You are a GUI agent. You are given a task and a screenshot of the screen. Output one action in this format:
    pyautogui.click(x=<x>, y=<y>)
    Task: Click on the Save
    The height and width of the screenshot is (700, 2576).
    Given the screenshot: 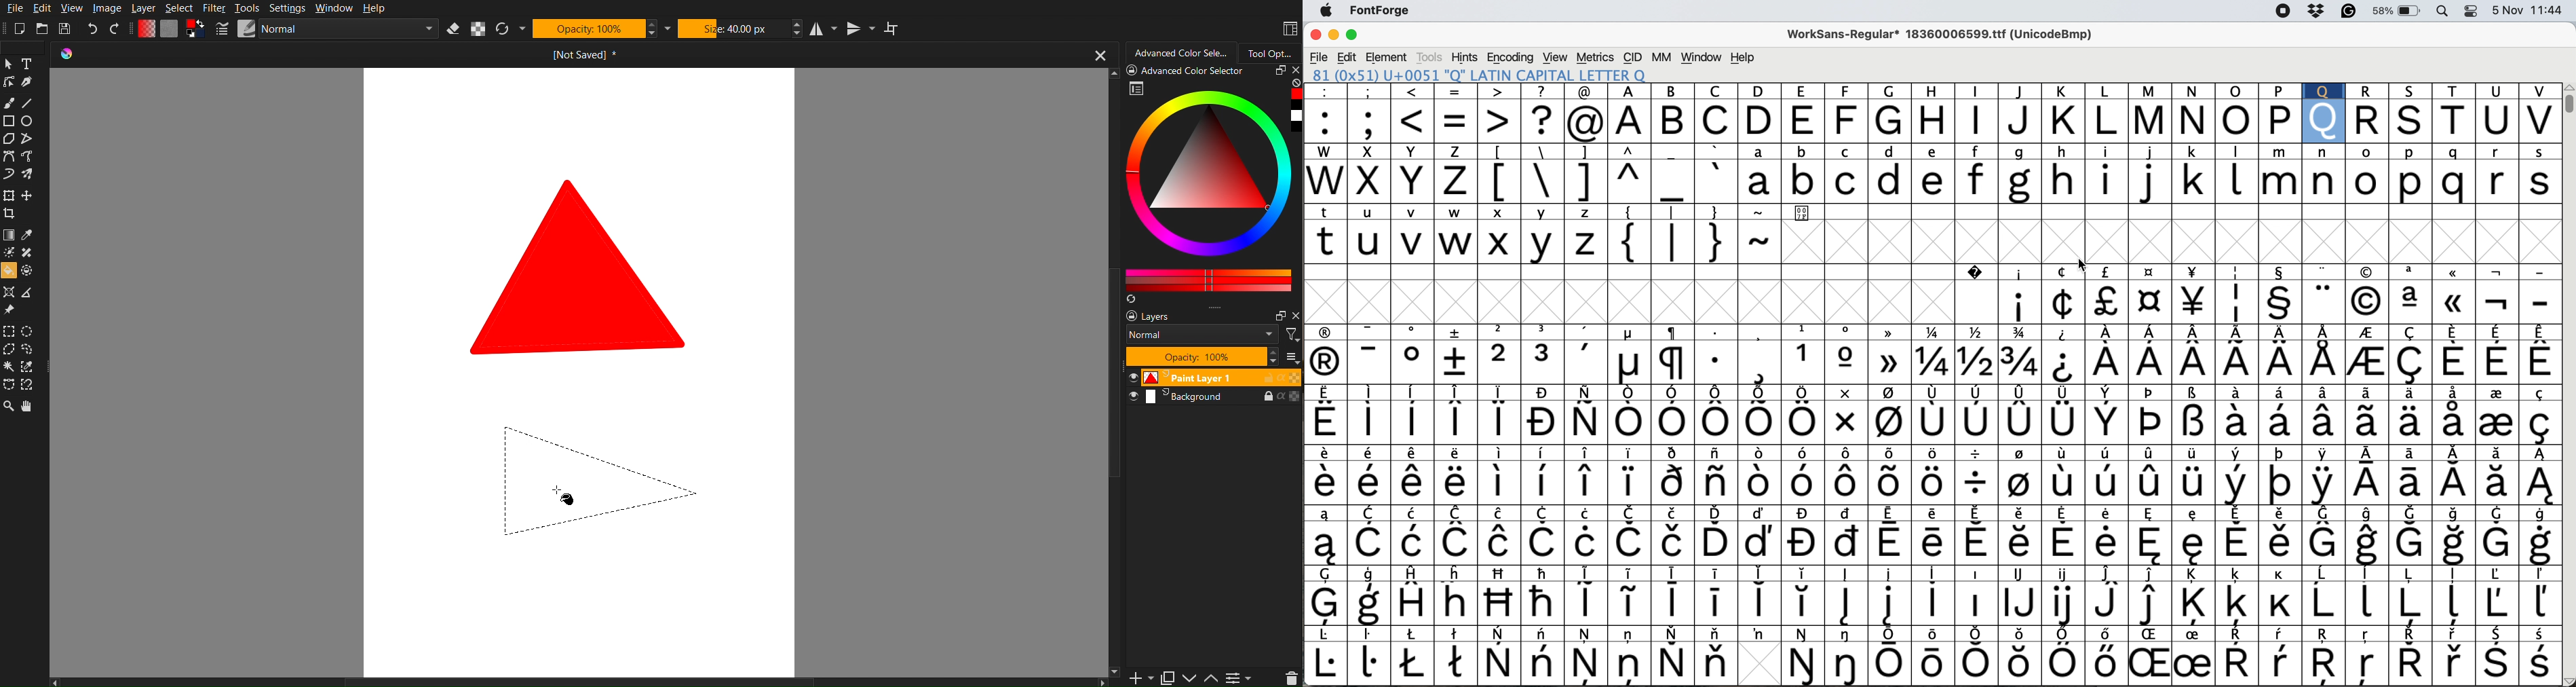 What is the action you would take?
    pyautogui.click(x=65, y=29)
    